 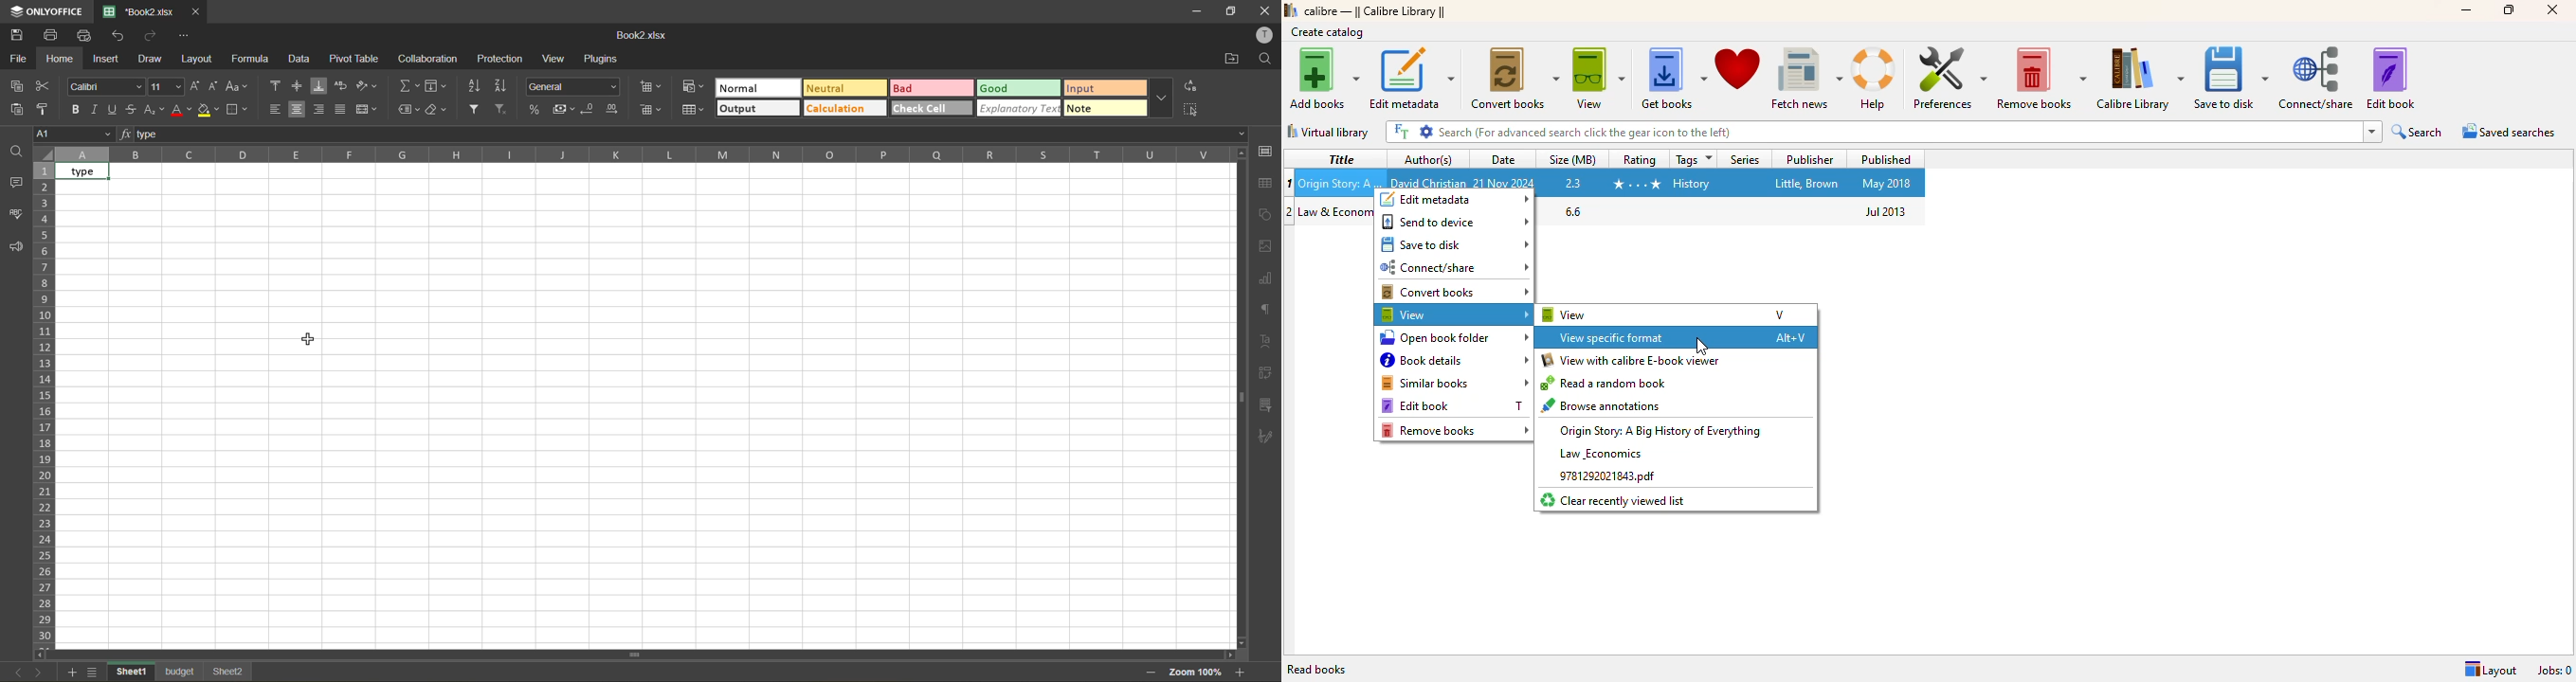 I want to click on published, so click(x=1885, y=158).